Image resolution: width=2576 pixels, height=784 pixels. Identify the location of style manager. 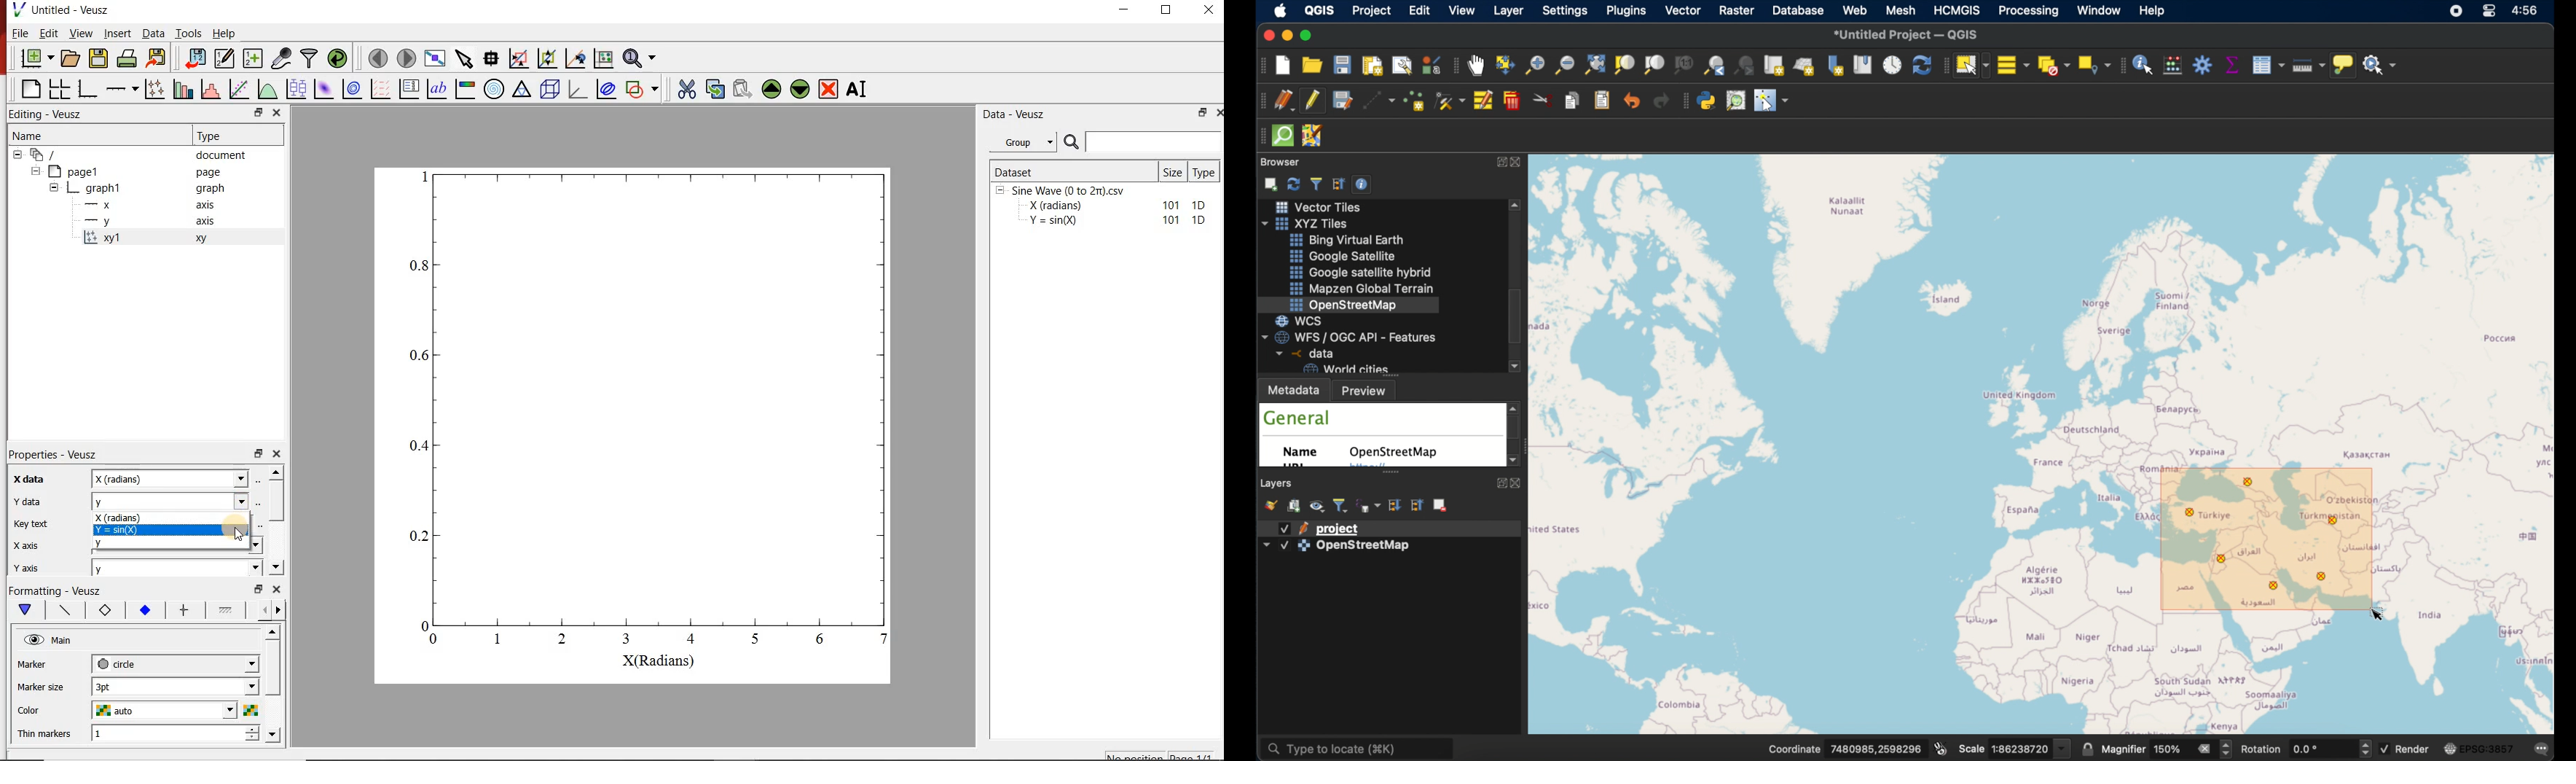
(1432, 64).